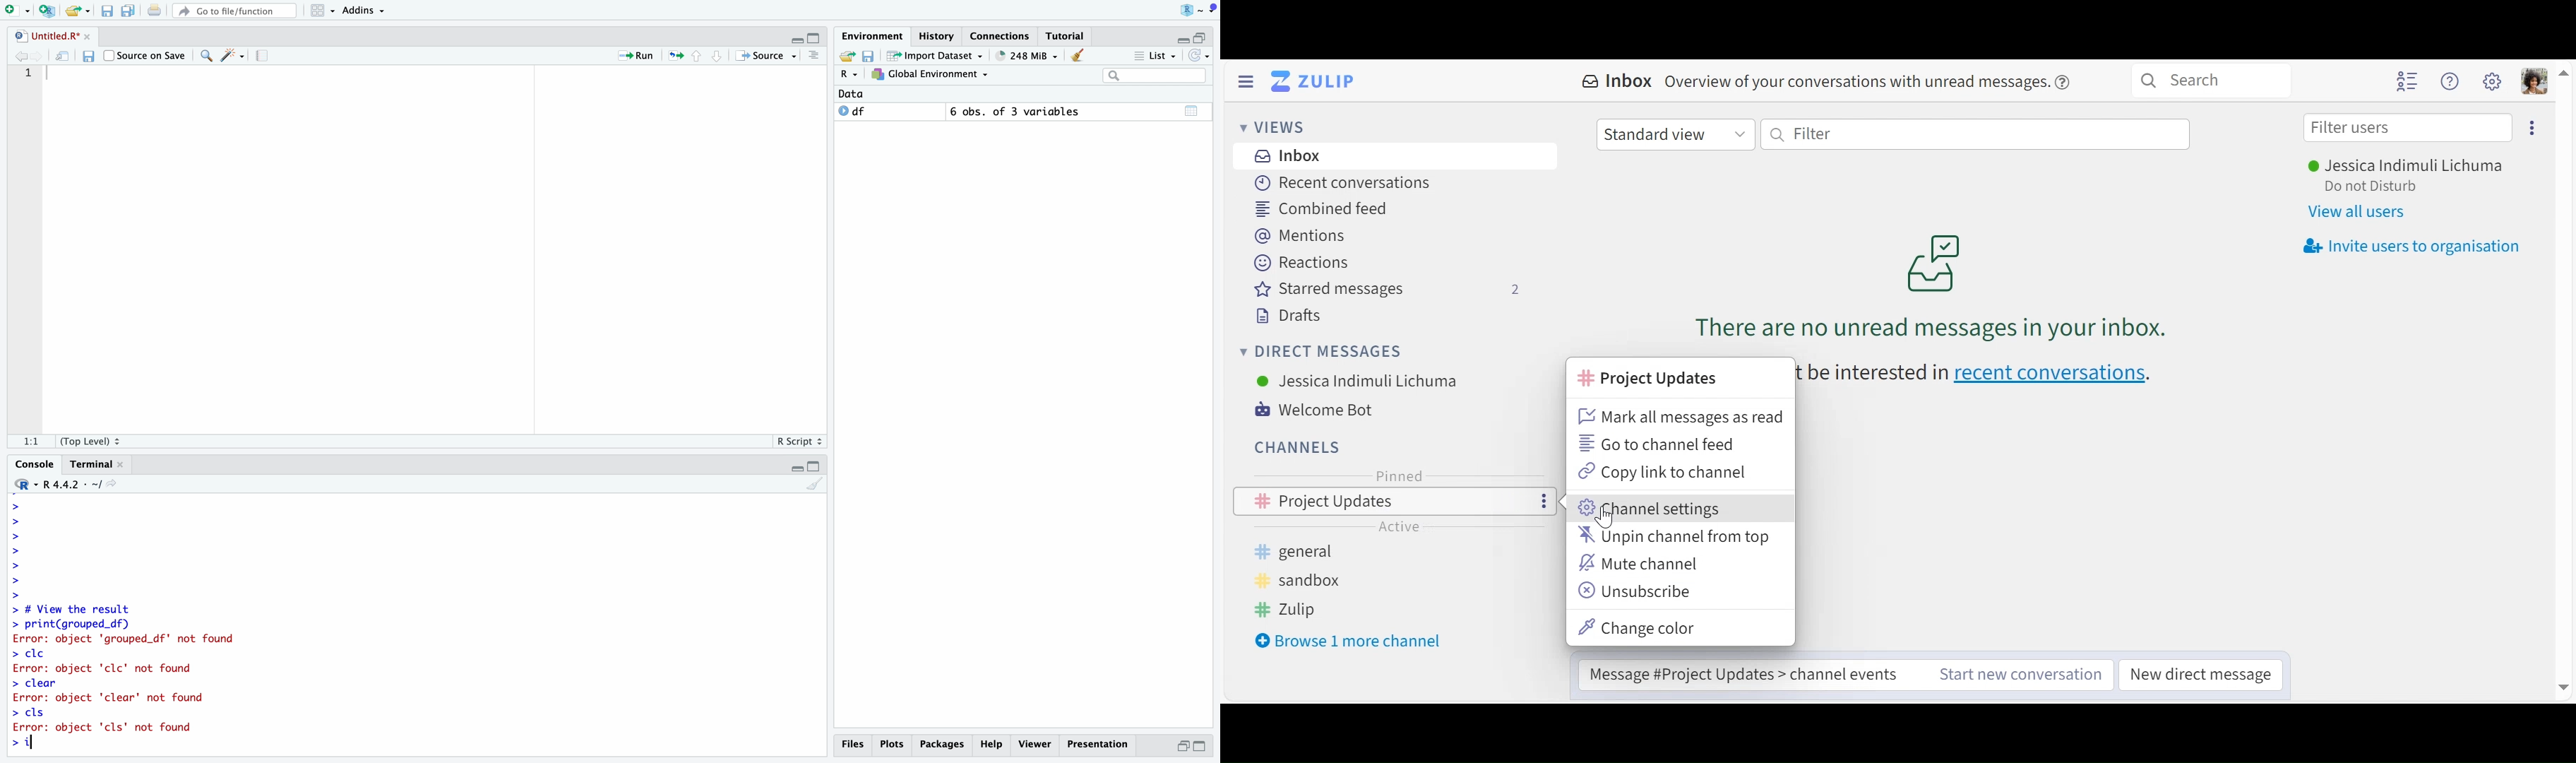  What do you see at coordinates (66, 484) in the screenshot?
I see `R 4.4.2 - ~/` at bounding box center [66, 484].